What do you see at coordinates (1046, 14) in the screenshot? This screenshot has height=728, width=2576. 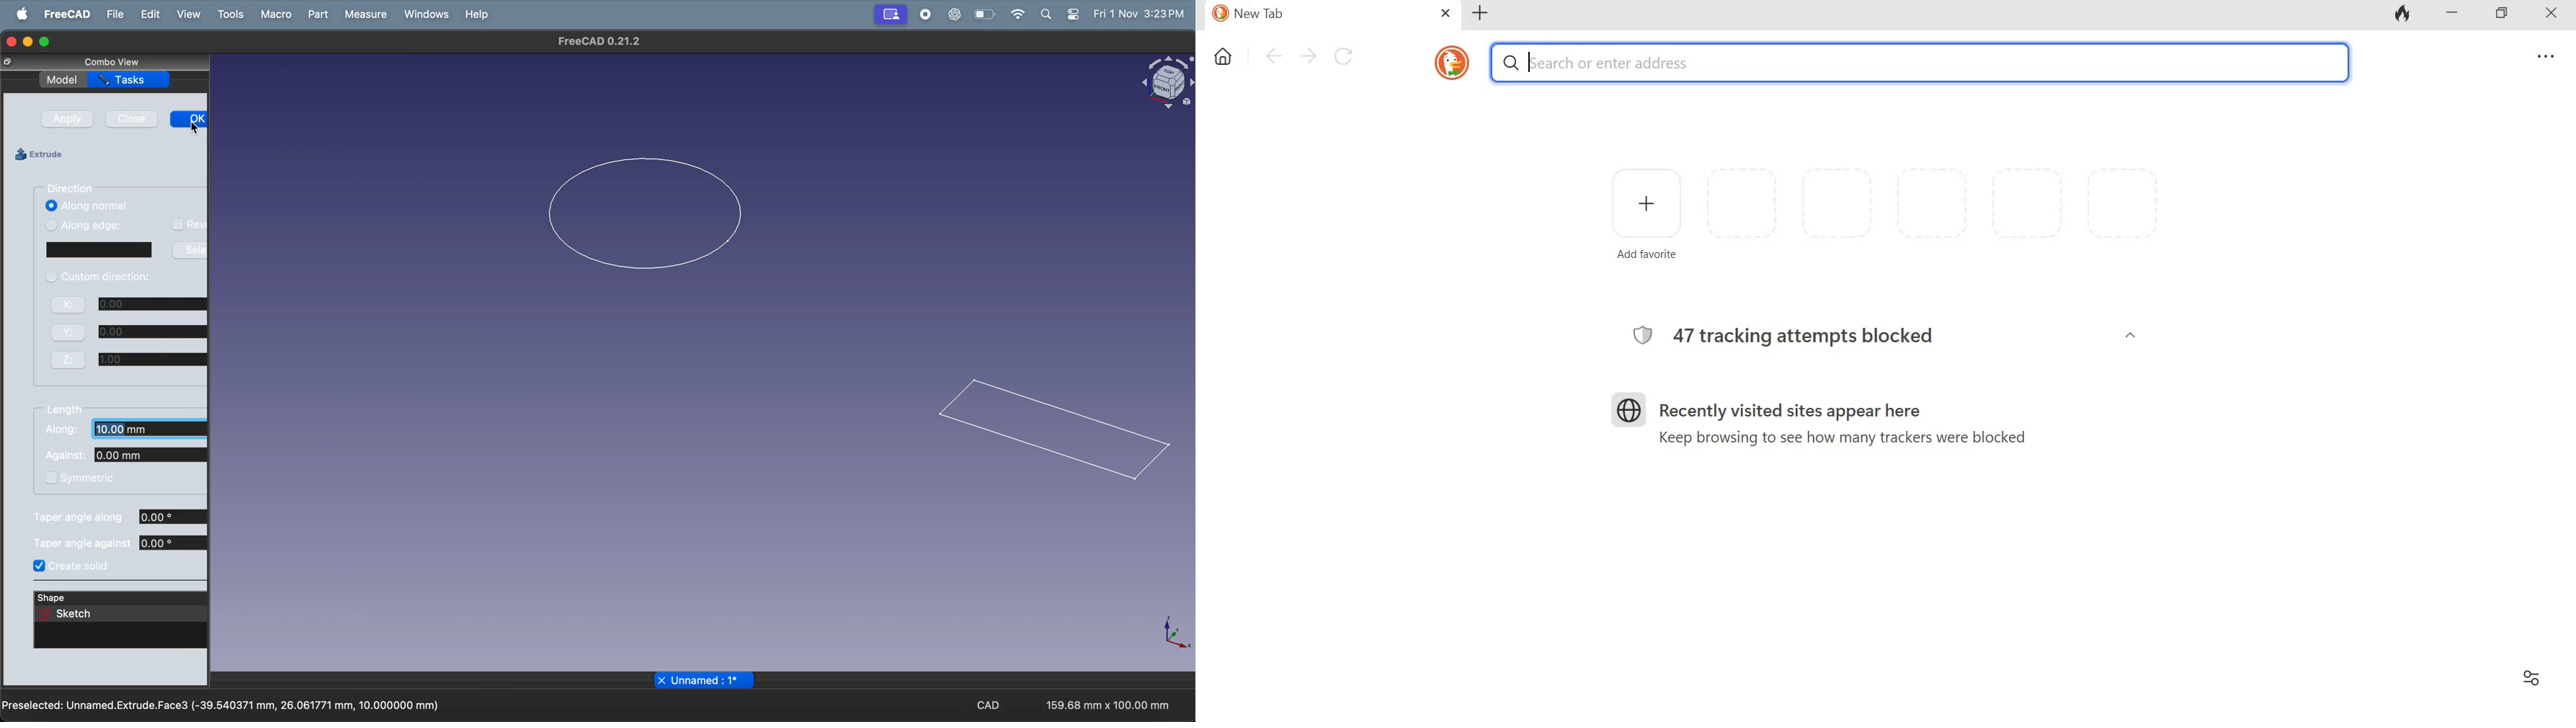 I see `search` at bounding box center [1046, 14].